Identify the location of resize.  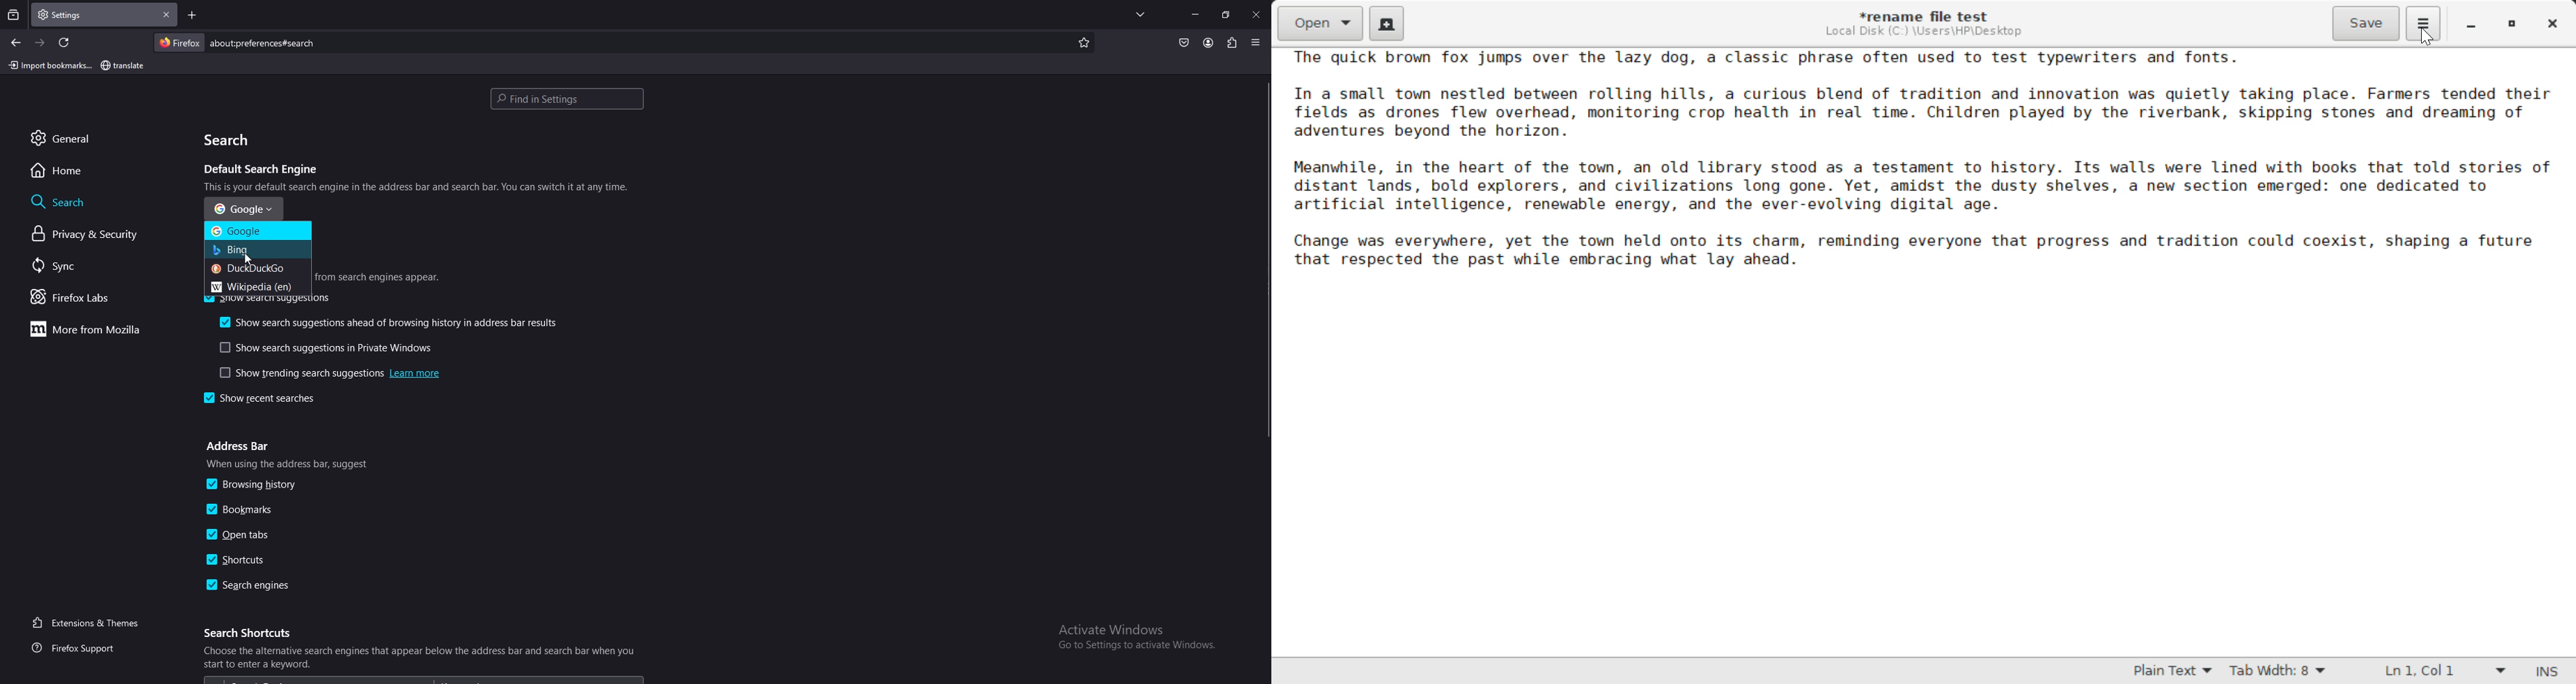
(1226, 15).